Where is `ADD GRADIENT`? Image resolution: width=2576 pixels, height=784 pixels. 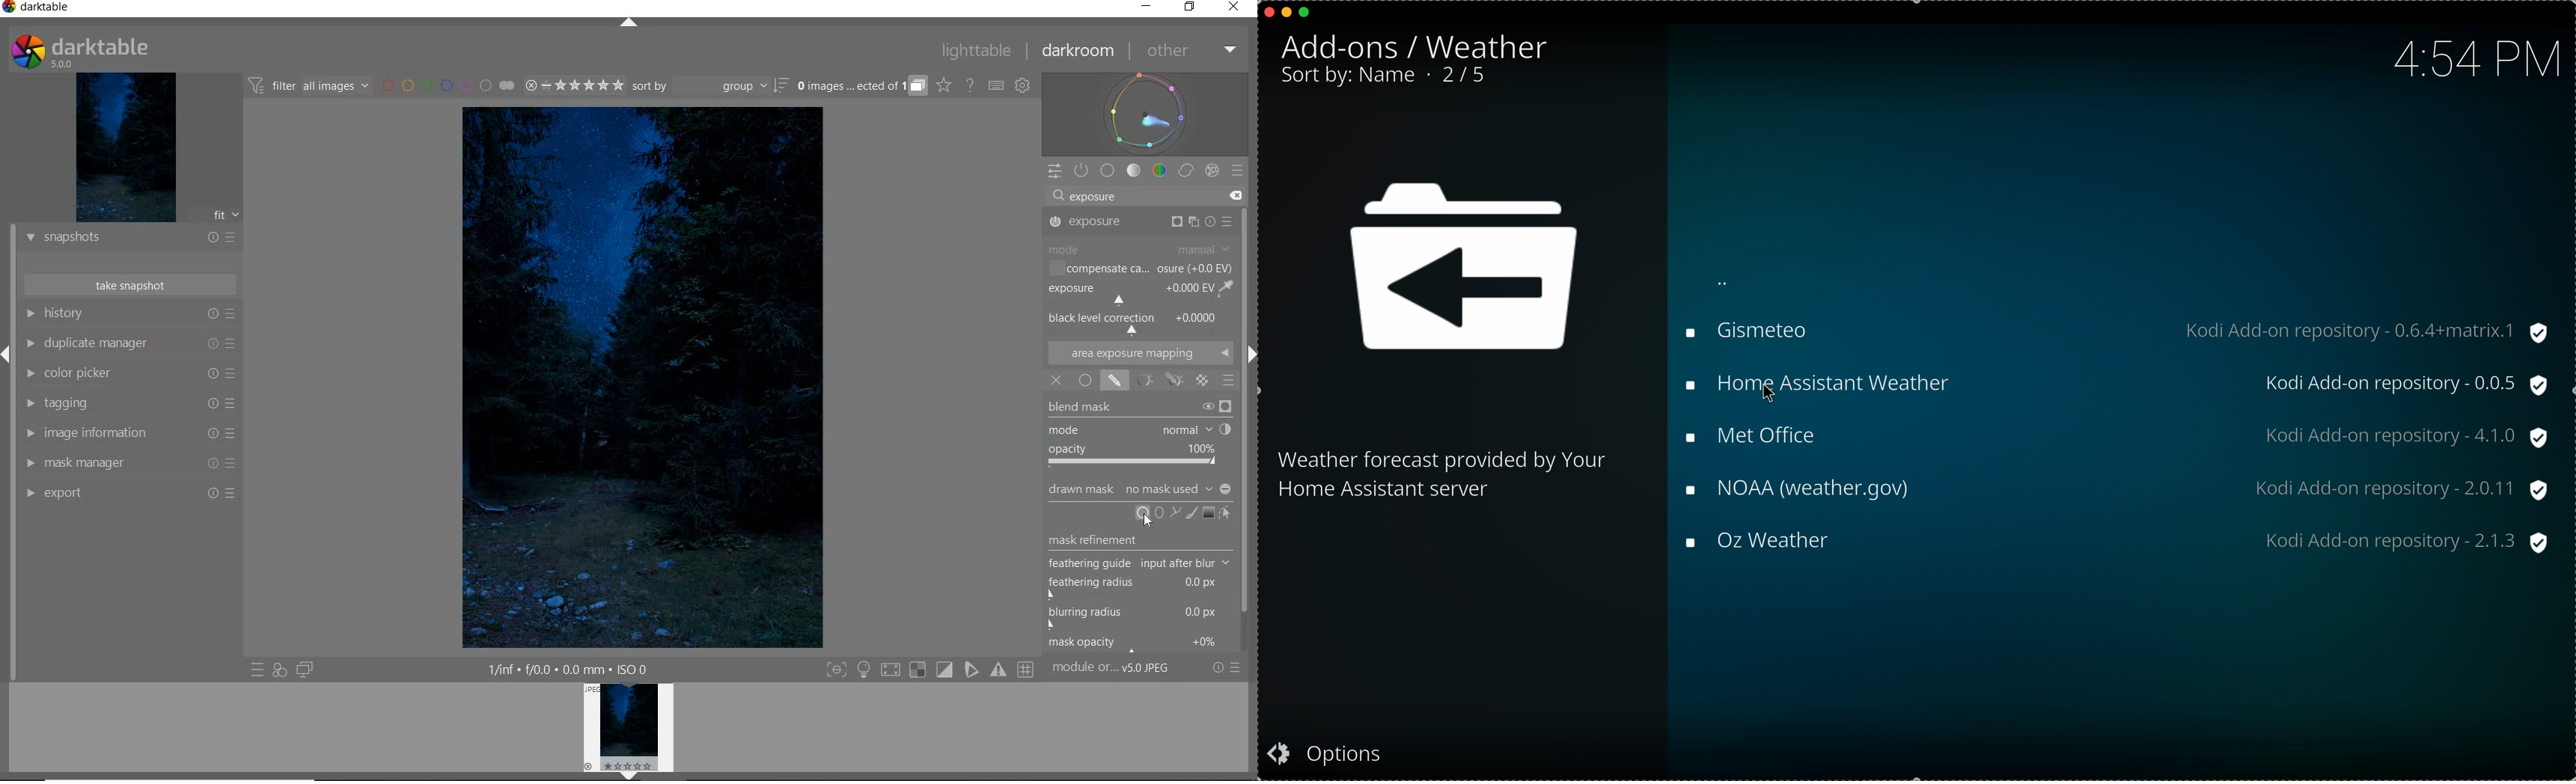
ADD GRADIENT is located at coordinates (1209, 512).